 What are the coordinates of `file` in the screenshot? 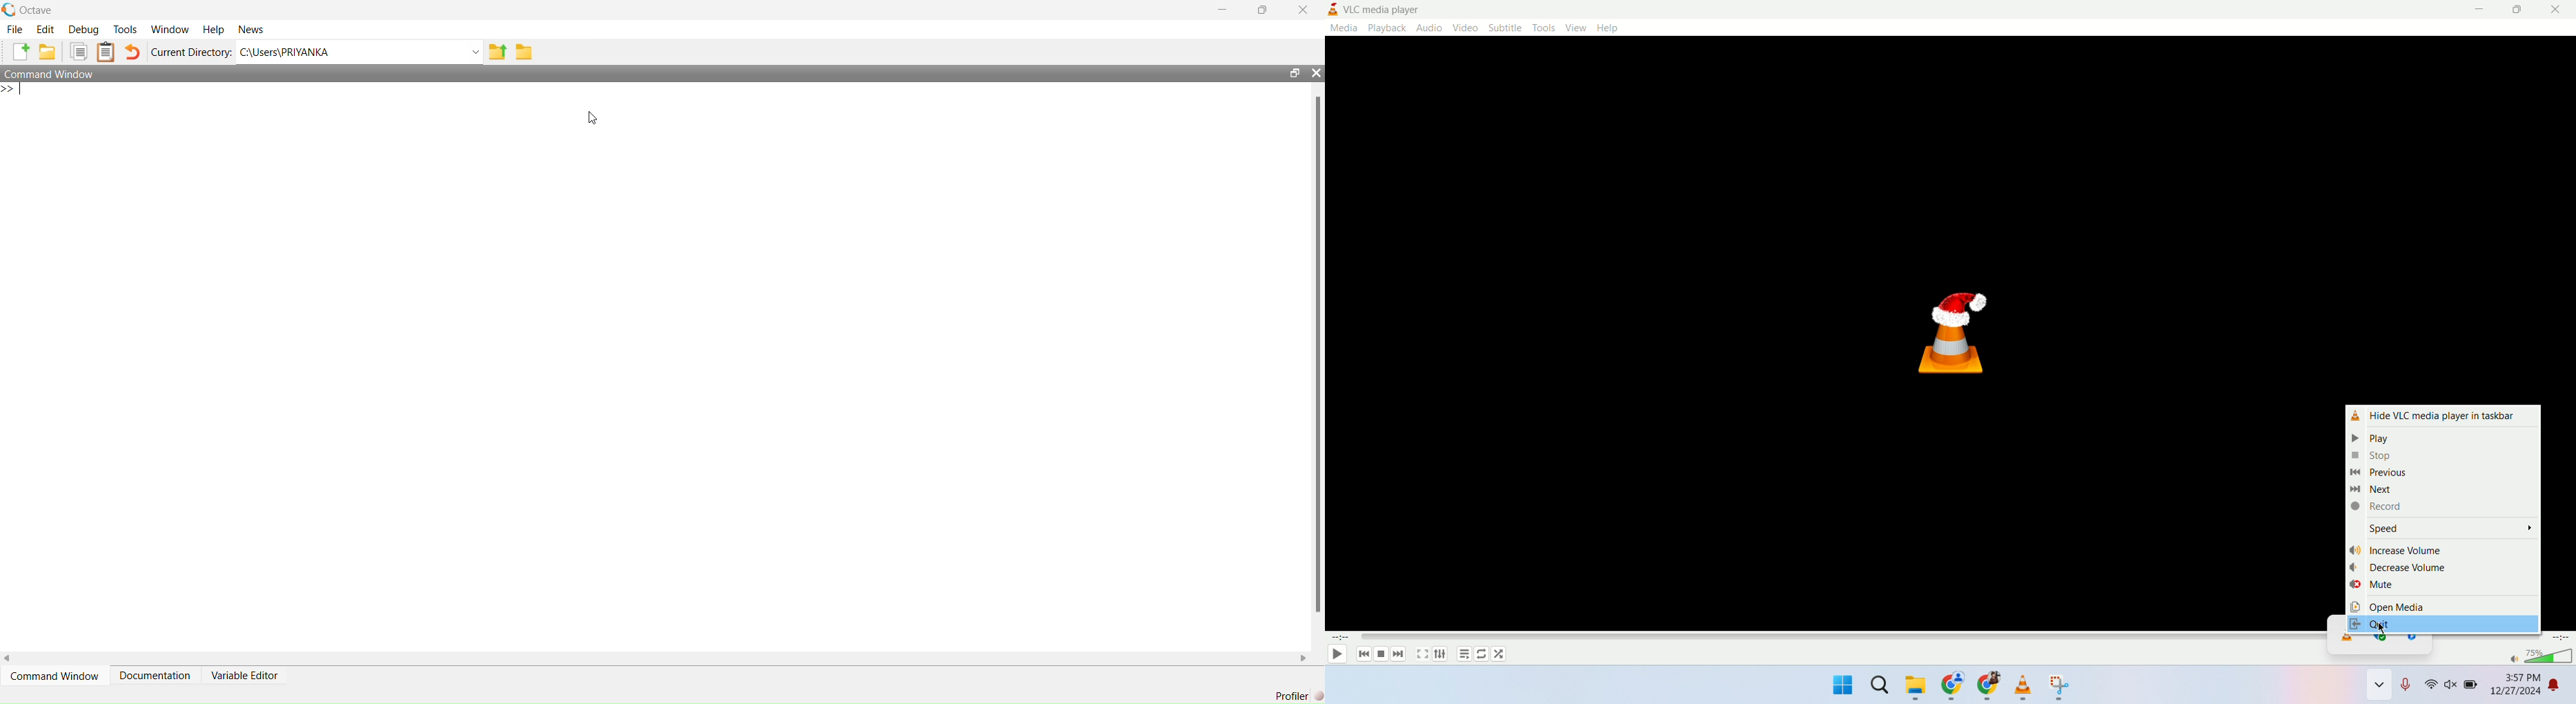 It's located at (16, 30).